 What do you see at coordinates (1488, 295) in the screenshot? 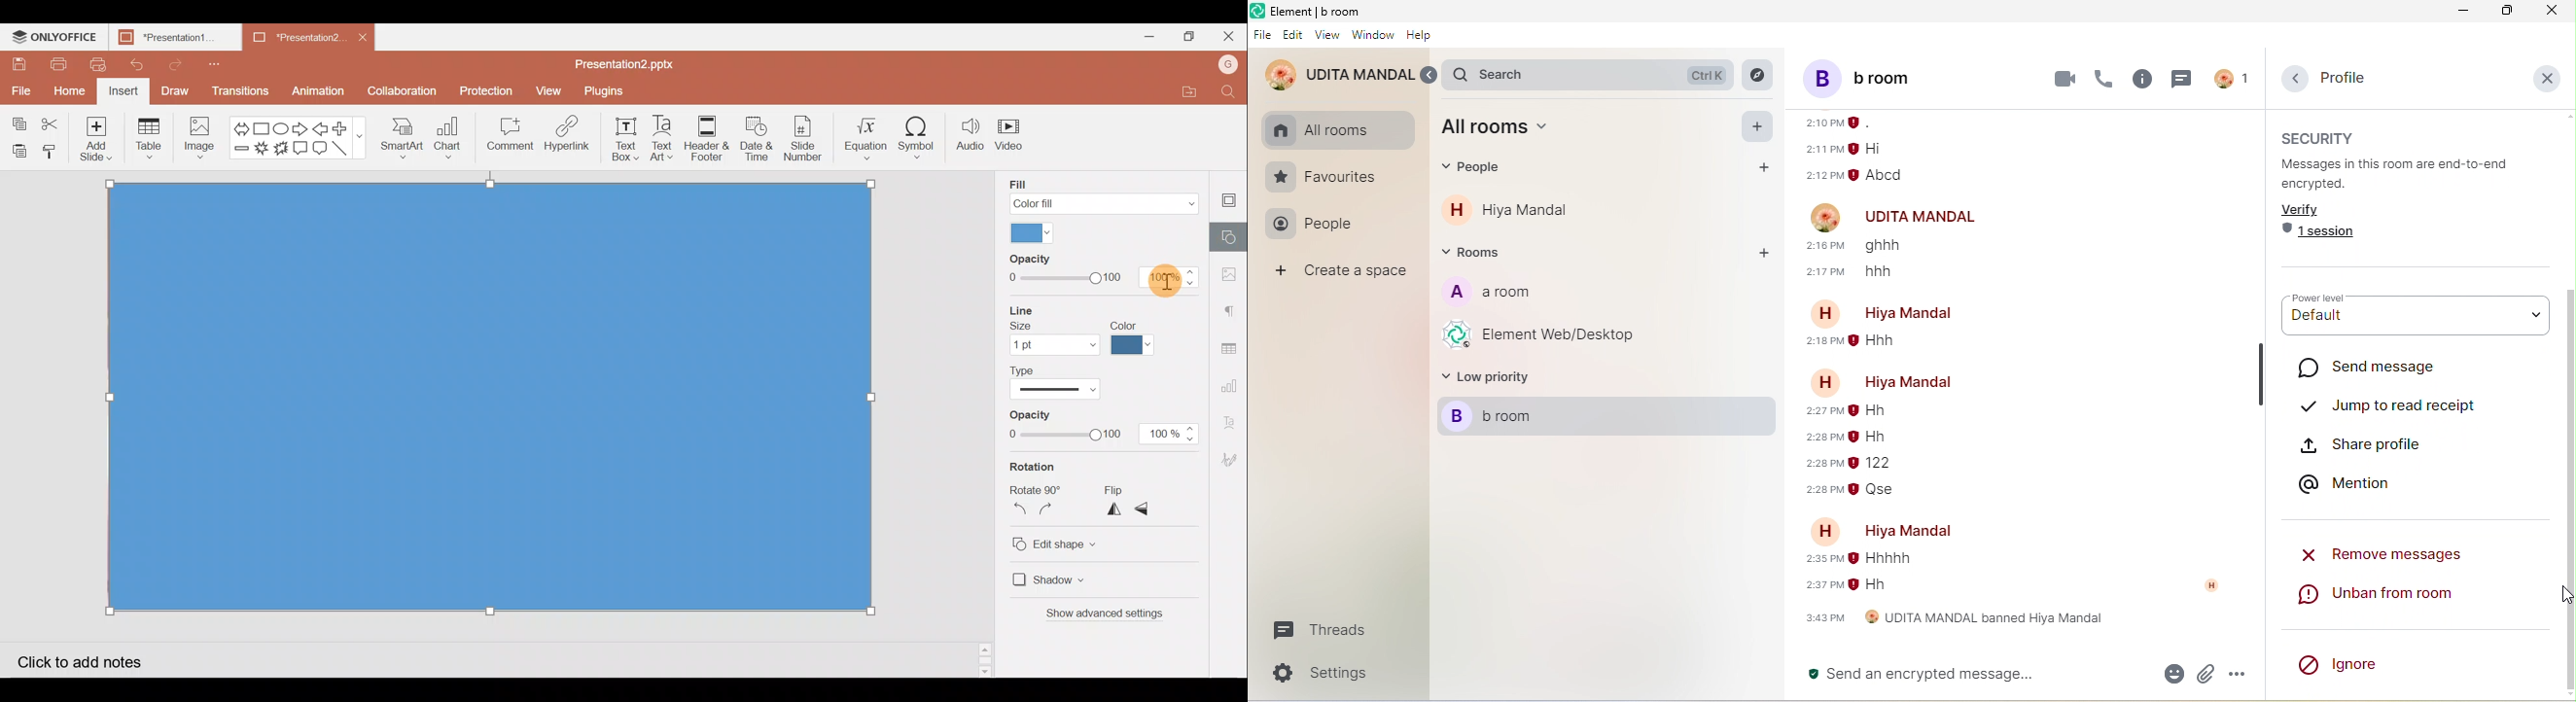
I see `a room` at bounding box center [1488, 295].